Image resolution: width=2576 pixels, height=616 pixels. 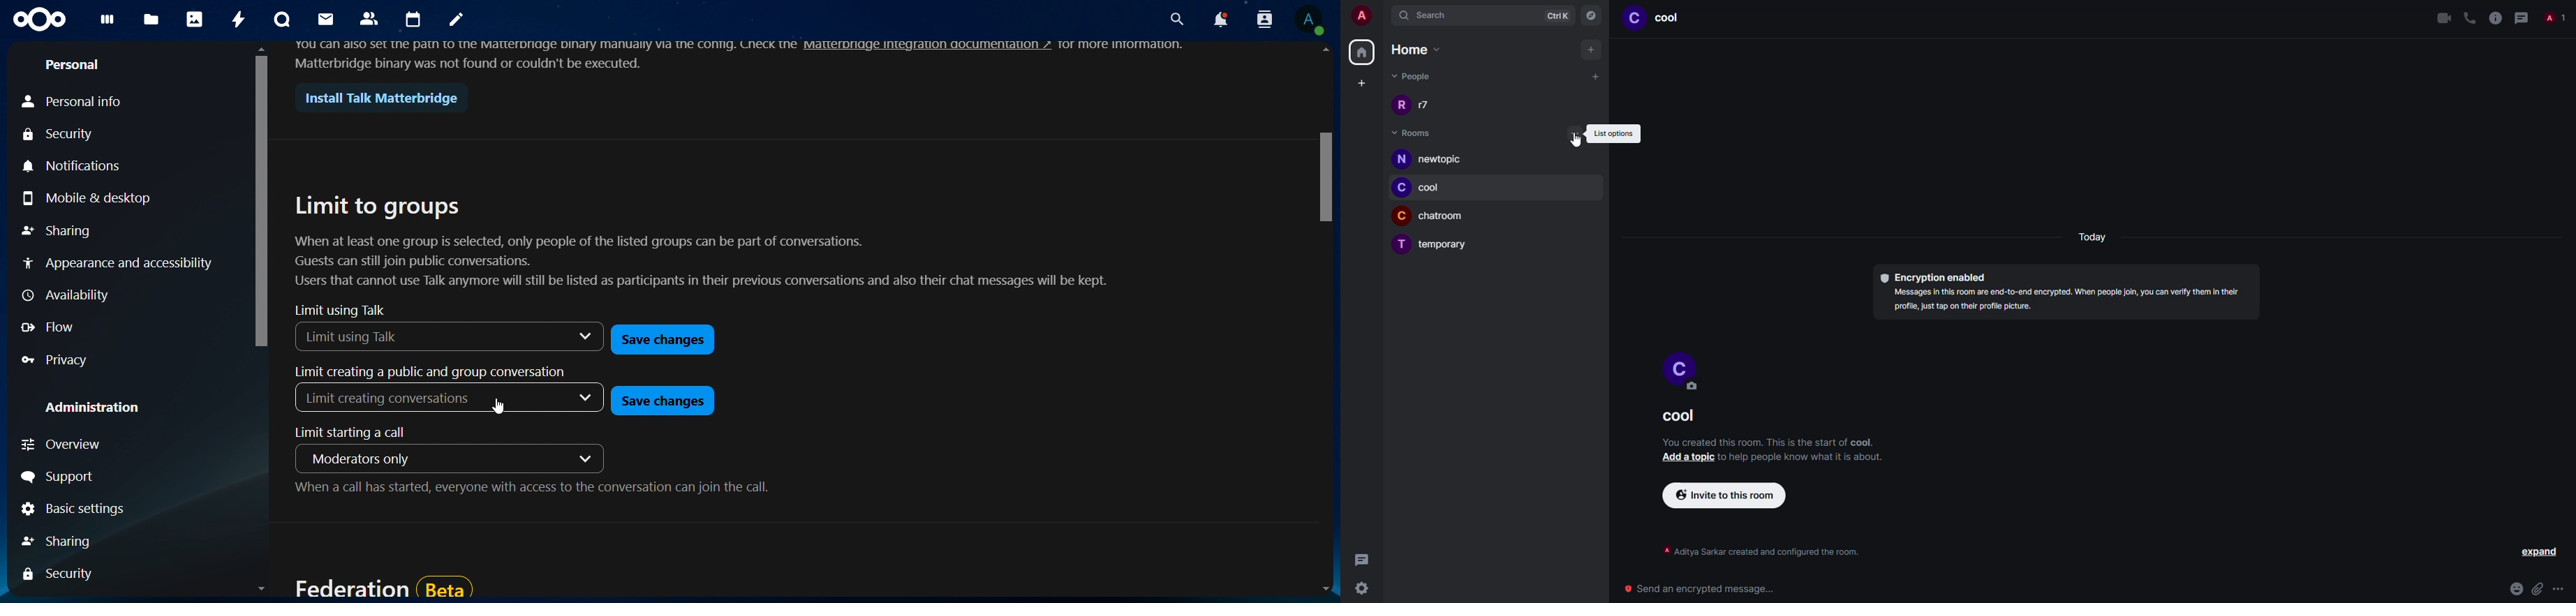 I want to click on newtopic, so click(x=1440, y=158).